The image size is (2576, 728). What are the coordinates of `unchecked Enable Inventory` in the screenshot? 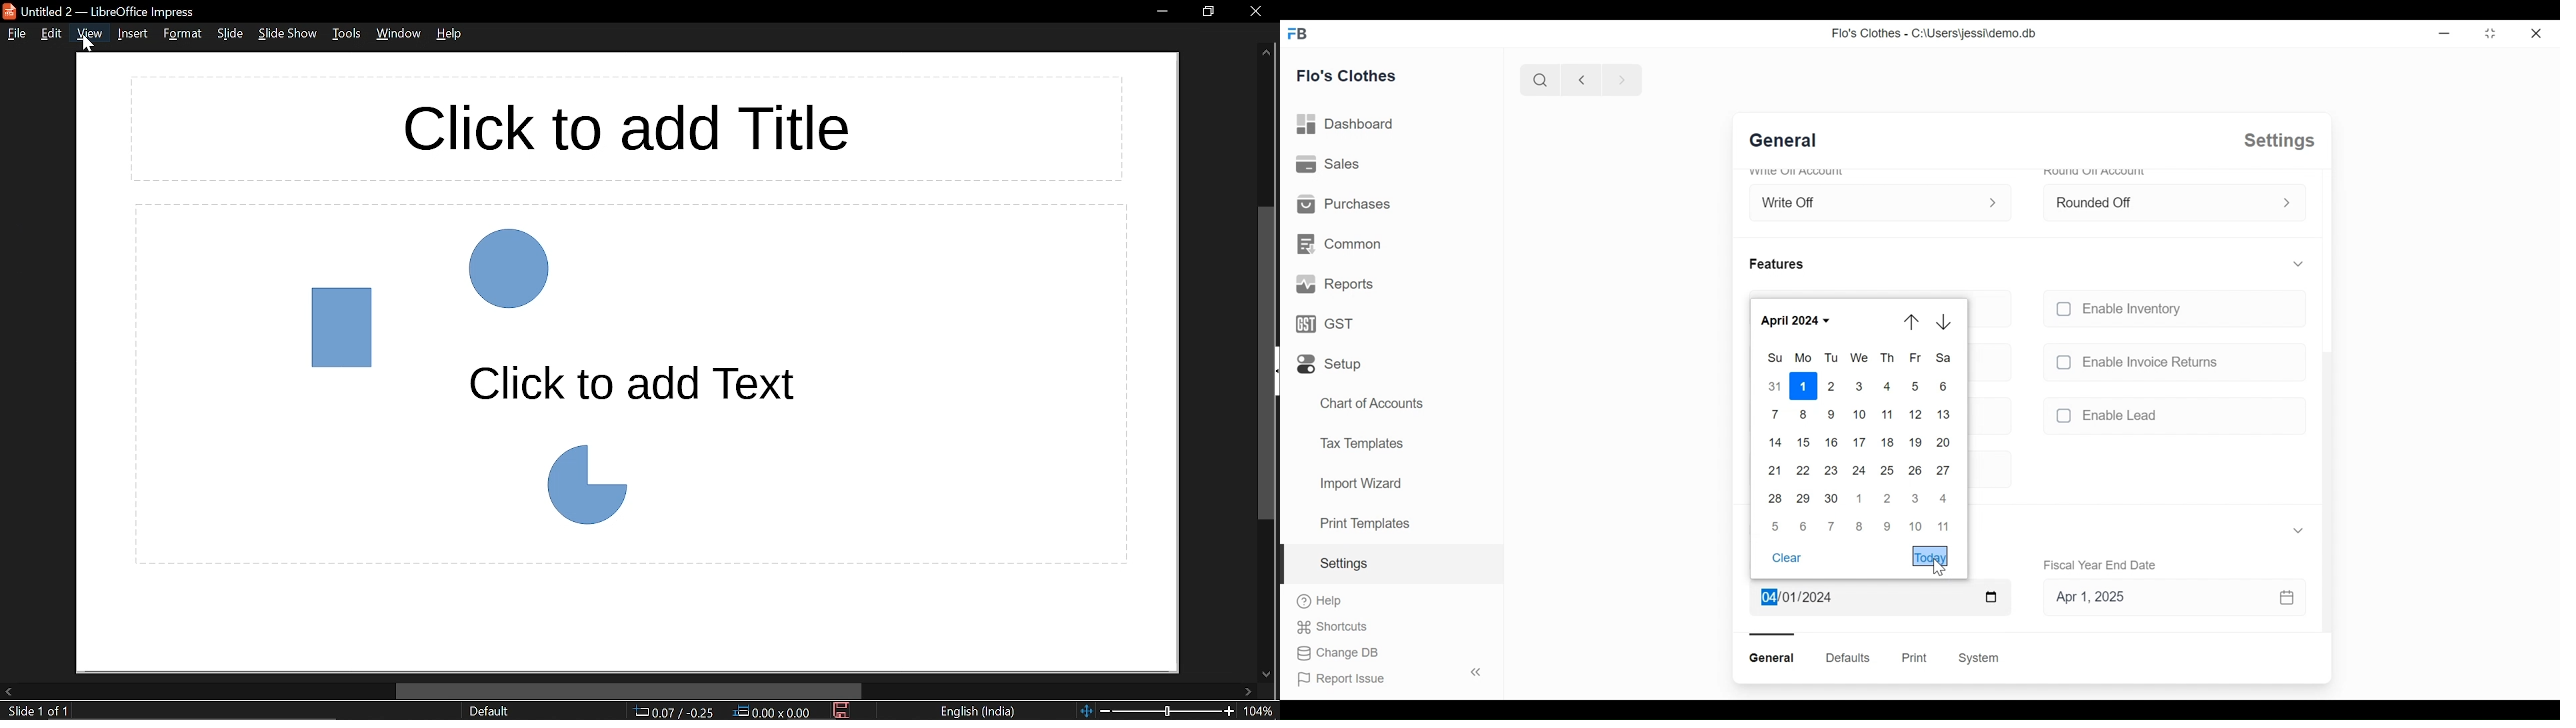 It's located at (2169, 311).